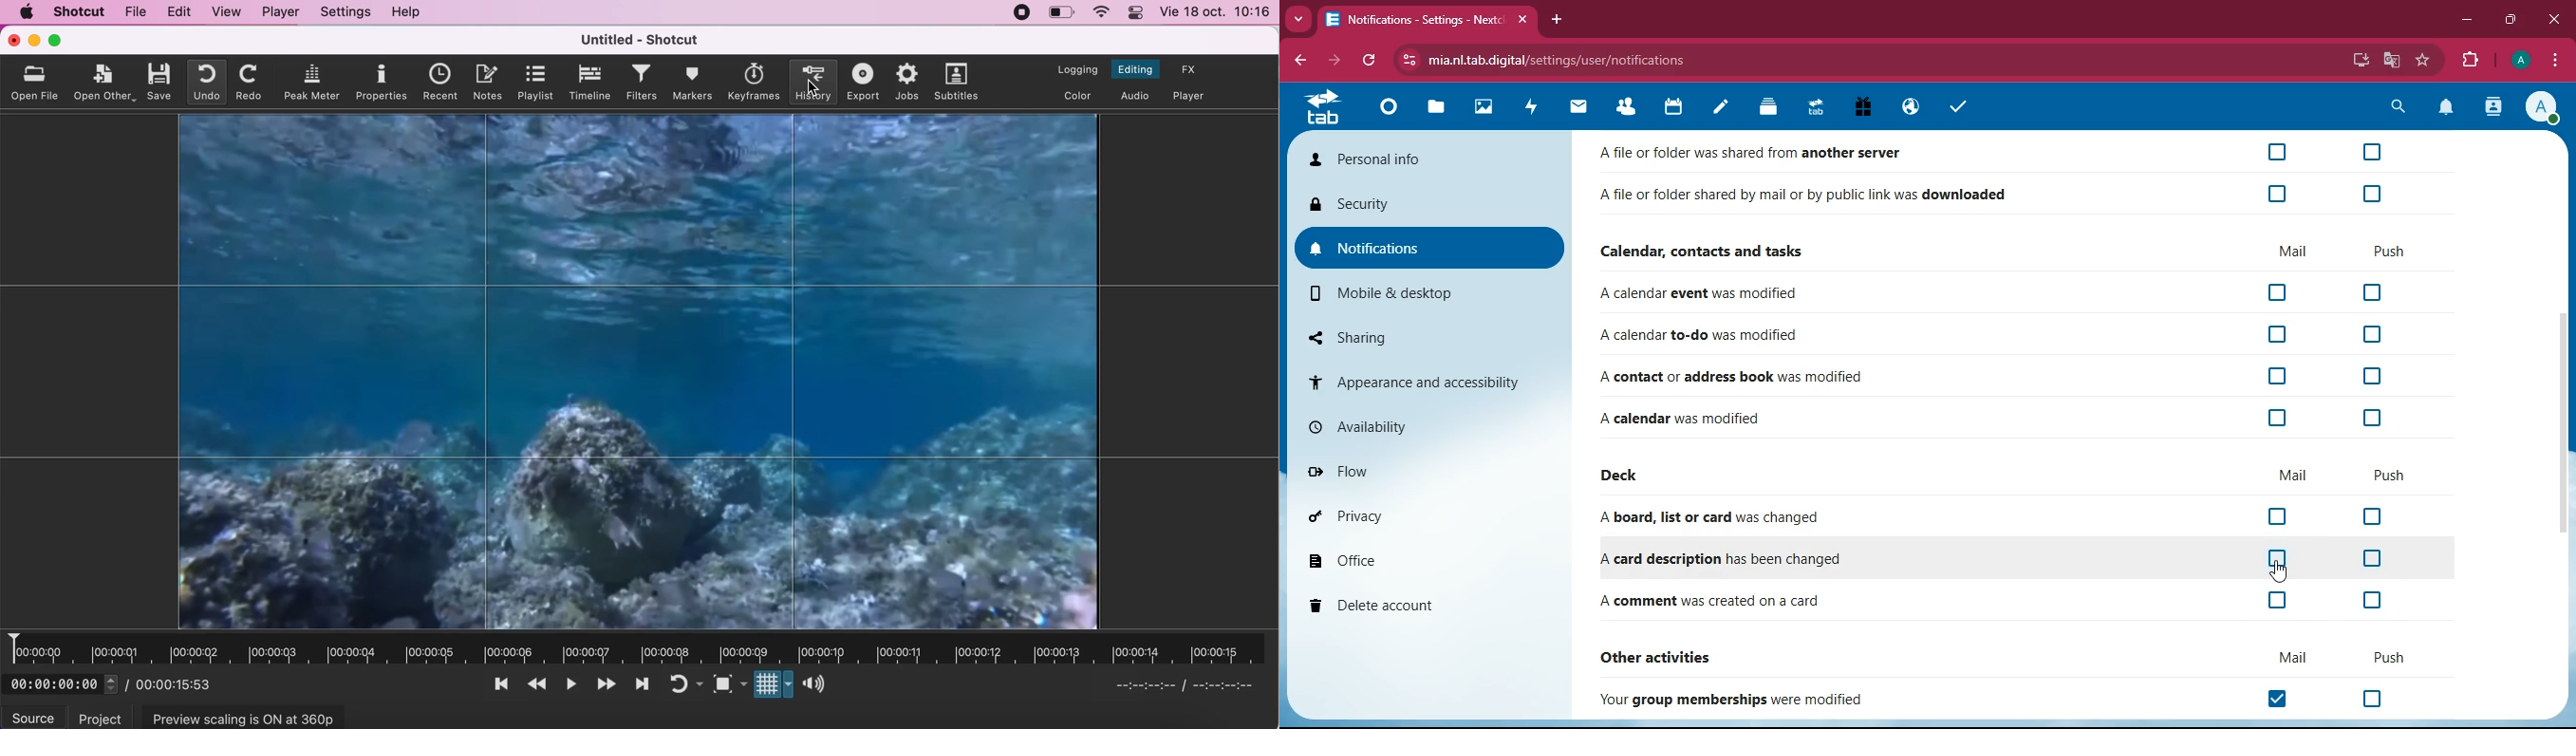 The height and width of the screenshot is (756, 2576). I want to click on mobile & desktop, so click(1432, 293).